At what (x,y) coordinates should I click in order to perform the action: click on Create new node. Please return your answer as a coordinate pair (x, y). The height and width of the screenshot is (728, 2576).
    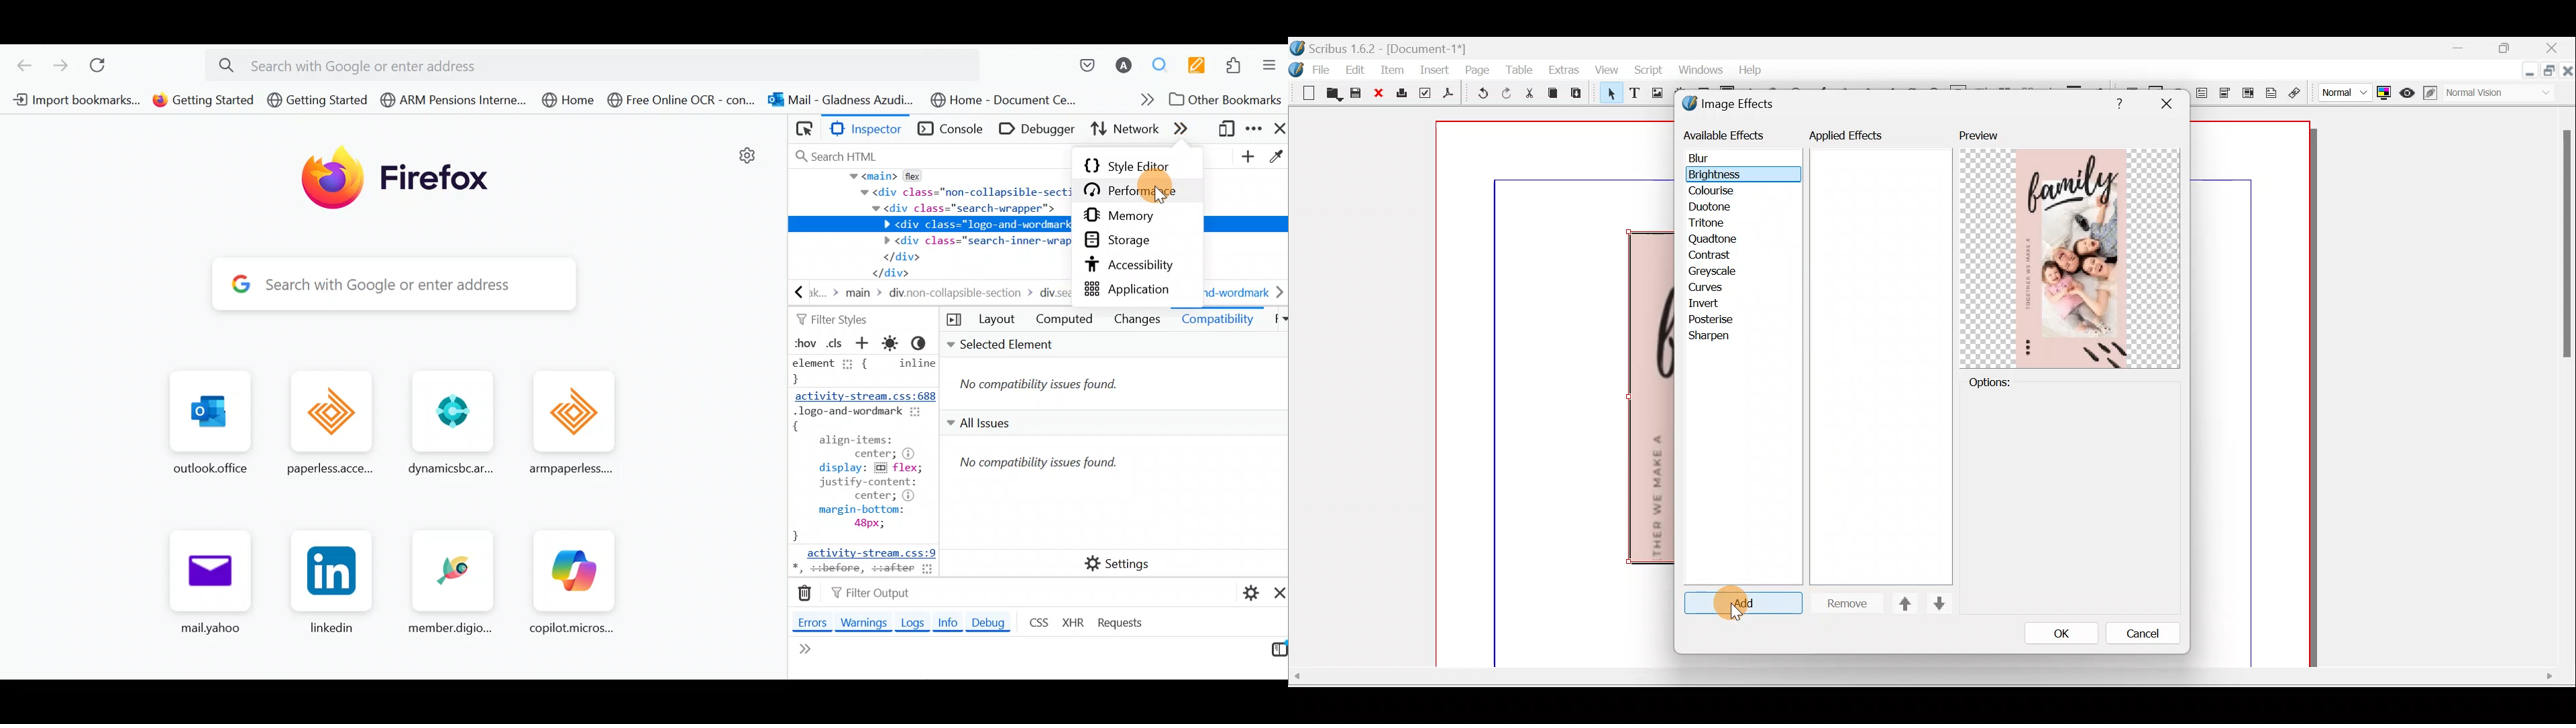
    Looking at the image, I should click on (1246, 158).